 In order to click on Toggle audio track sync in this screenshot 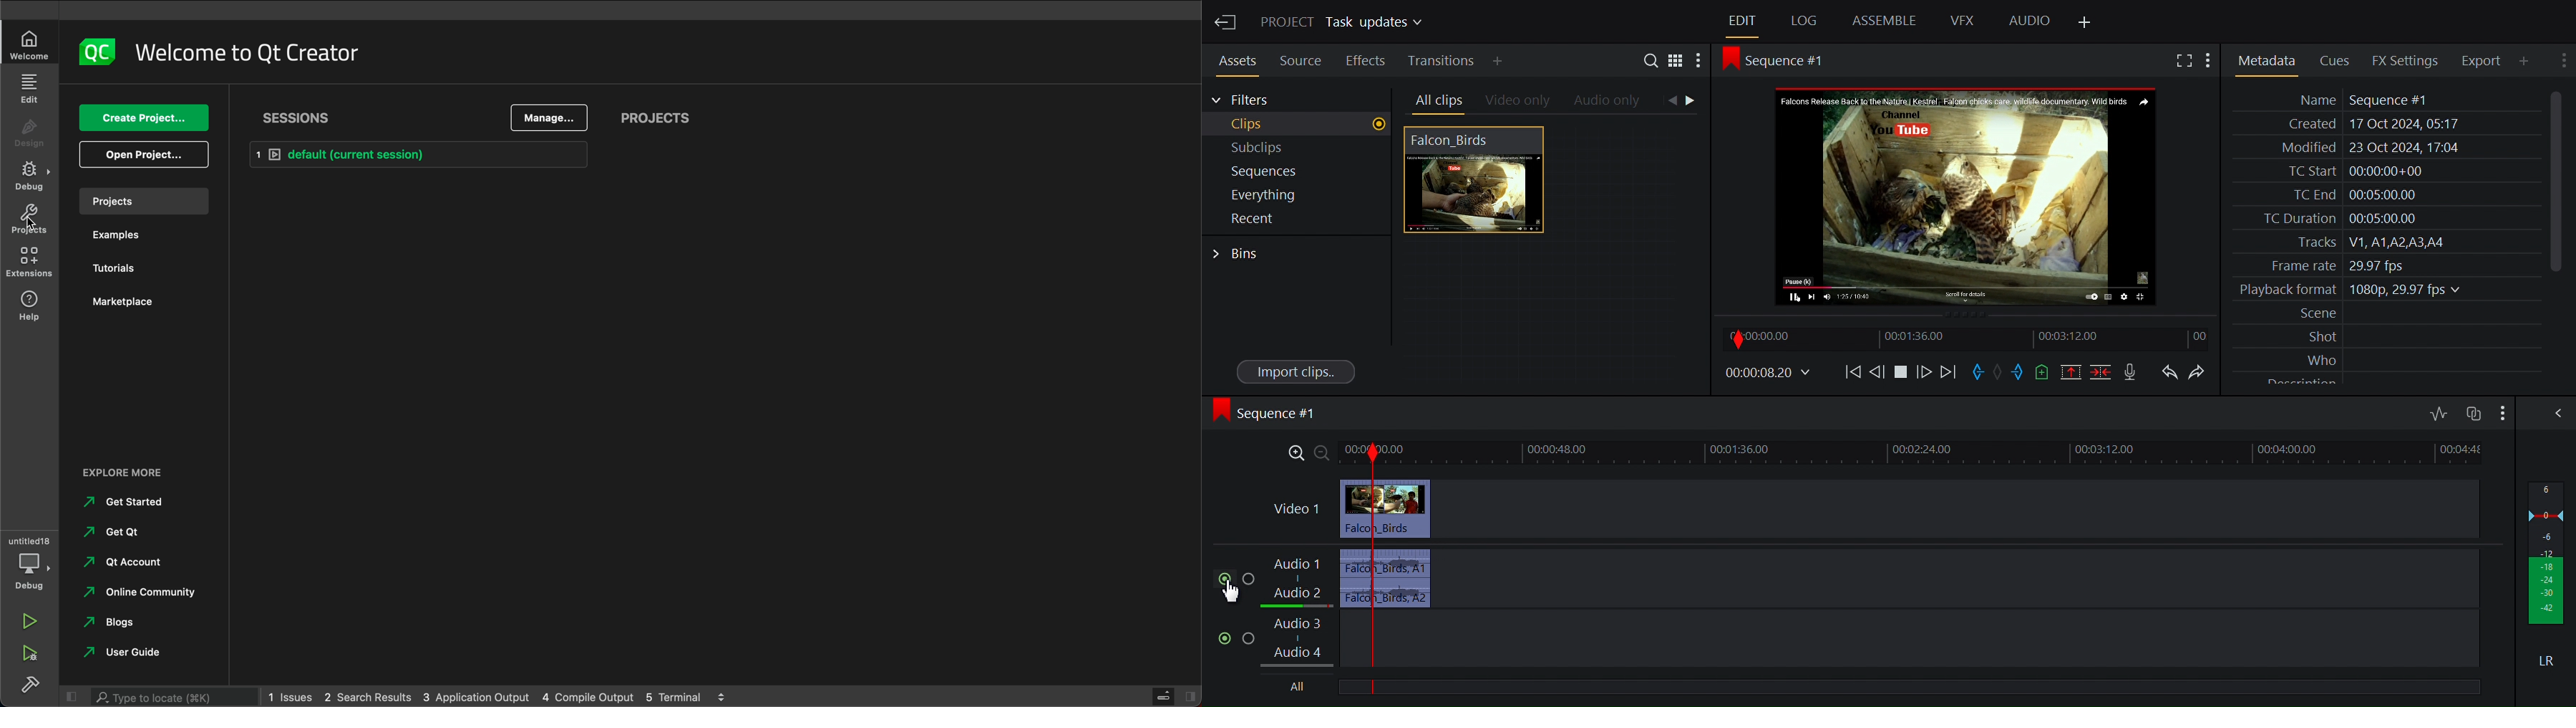, I will do `click(2472, 414)`.